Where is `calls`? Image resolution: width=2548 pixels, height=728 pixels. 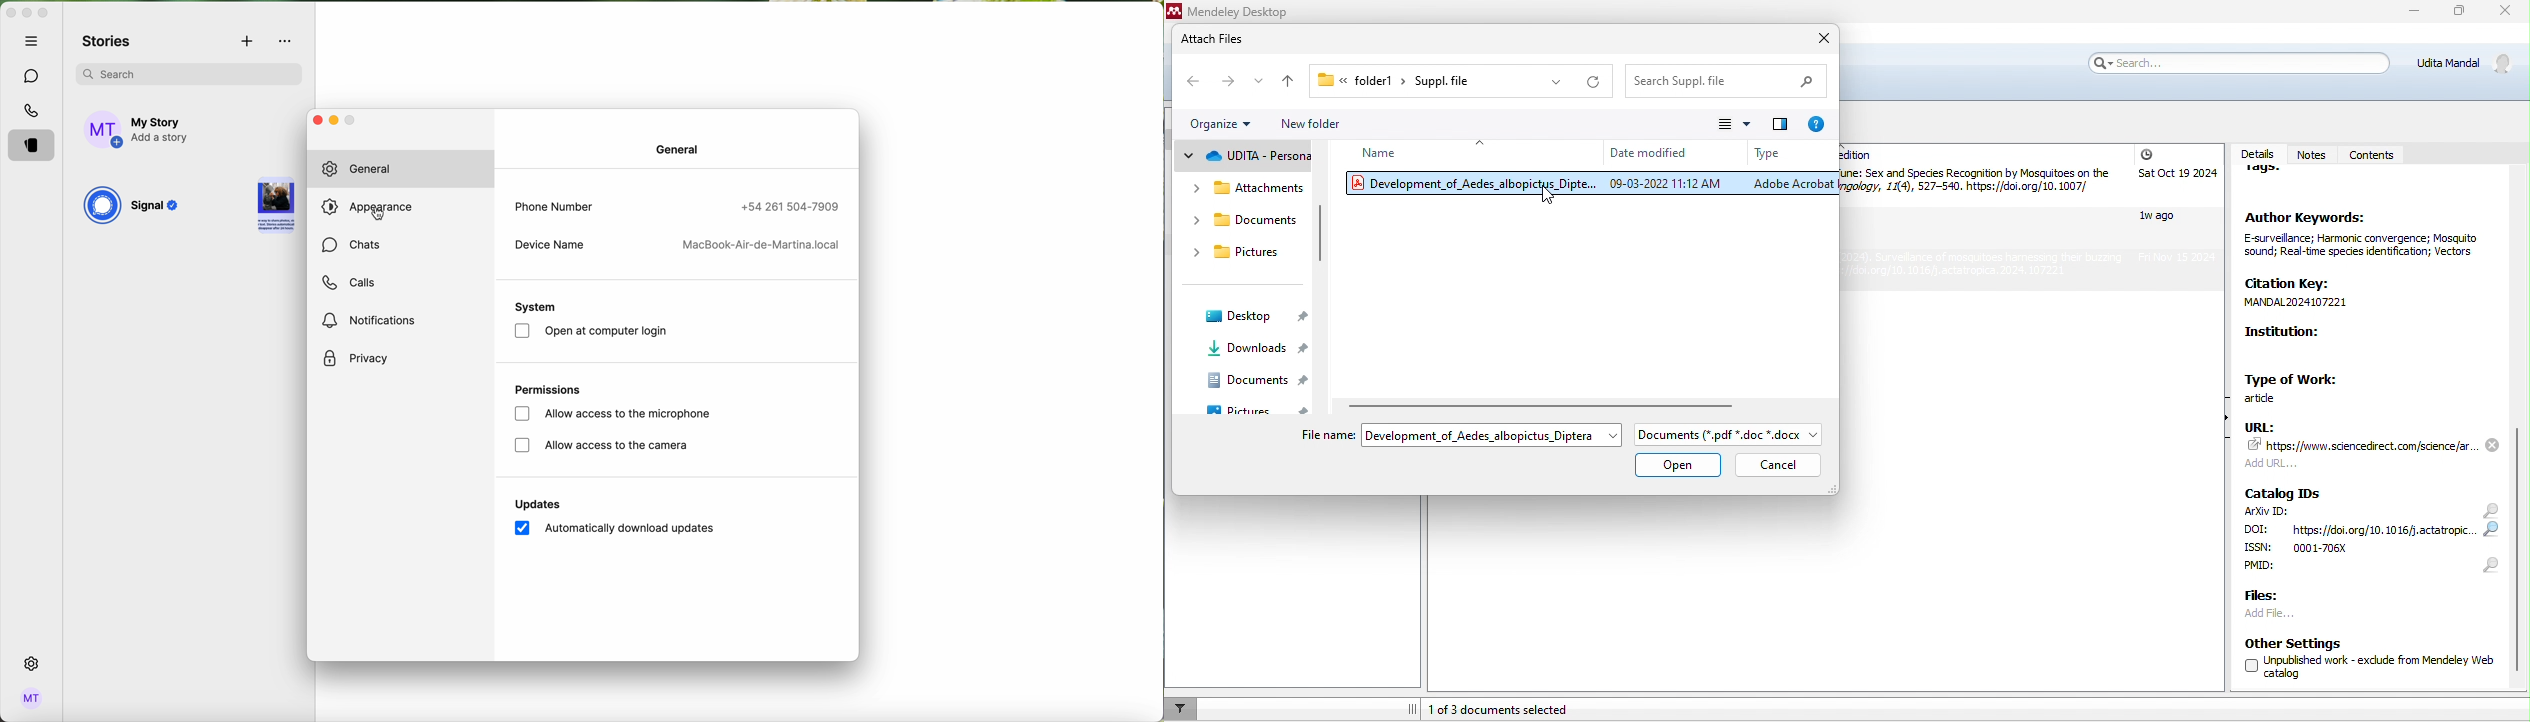
calls is located at coordinates (34, 112).